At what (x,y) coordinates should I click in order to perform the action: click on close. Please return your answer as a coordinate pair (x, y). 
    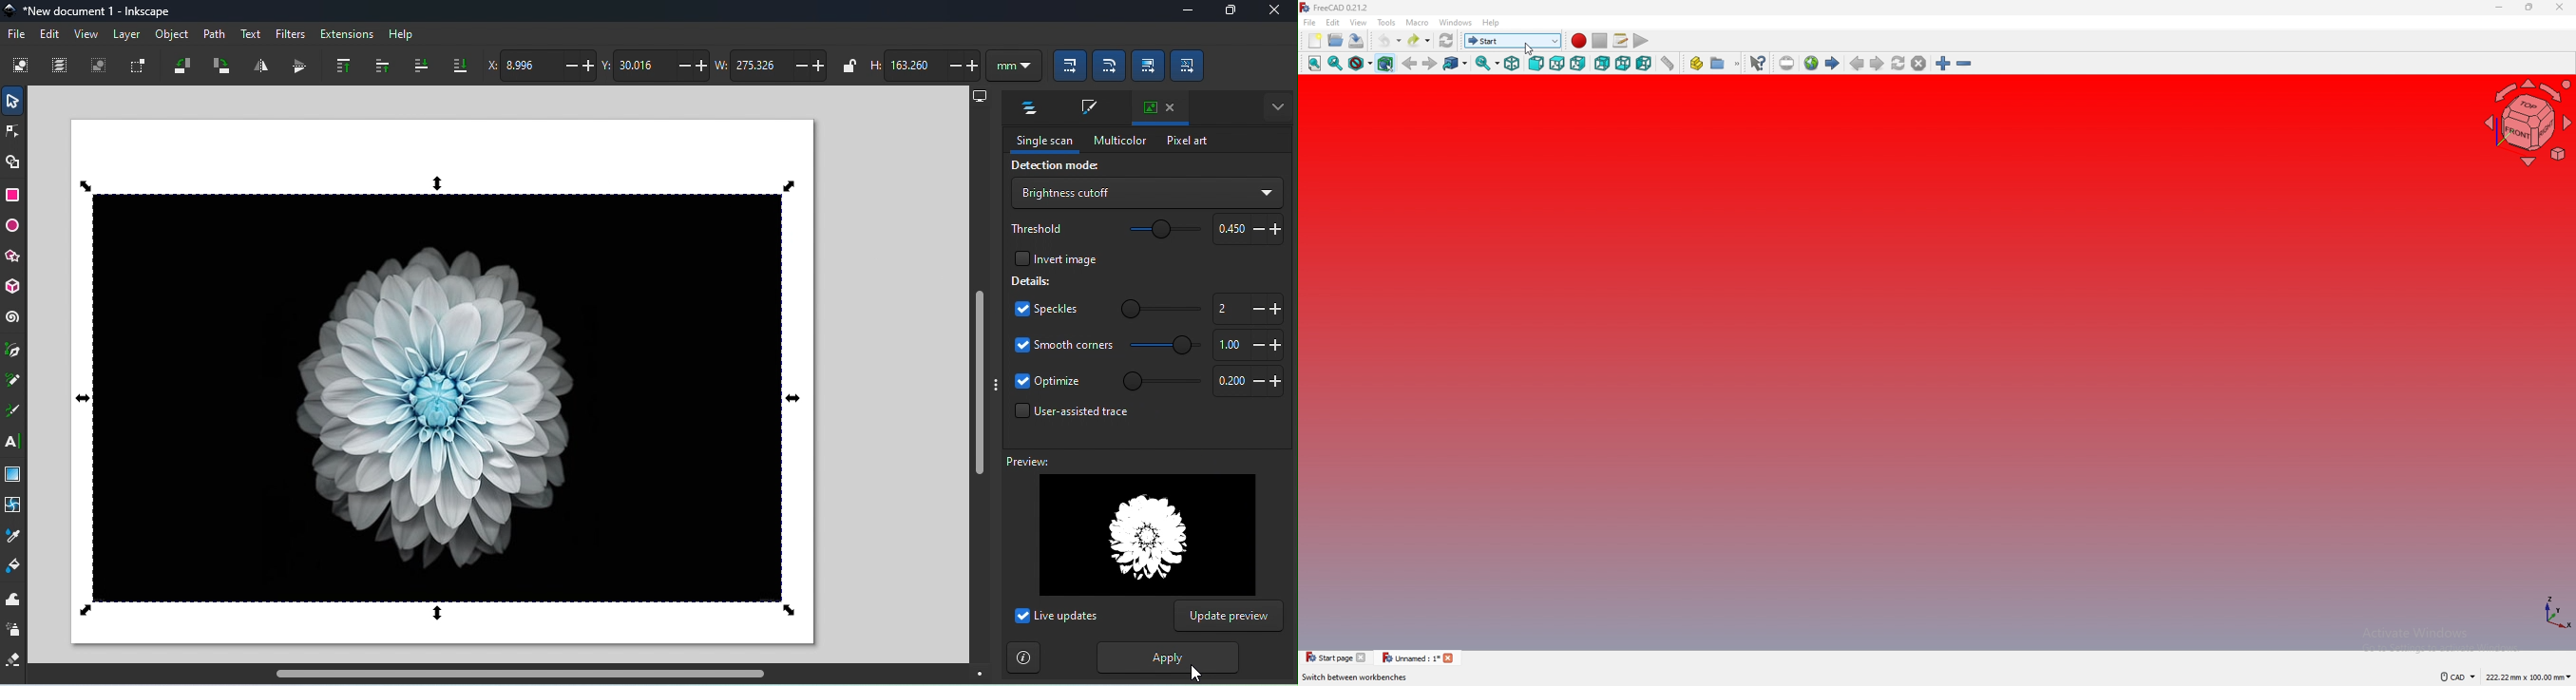
    Looking at the image, I should click on (2560, 7).